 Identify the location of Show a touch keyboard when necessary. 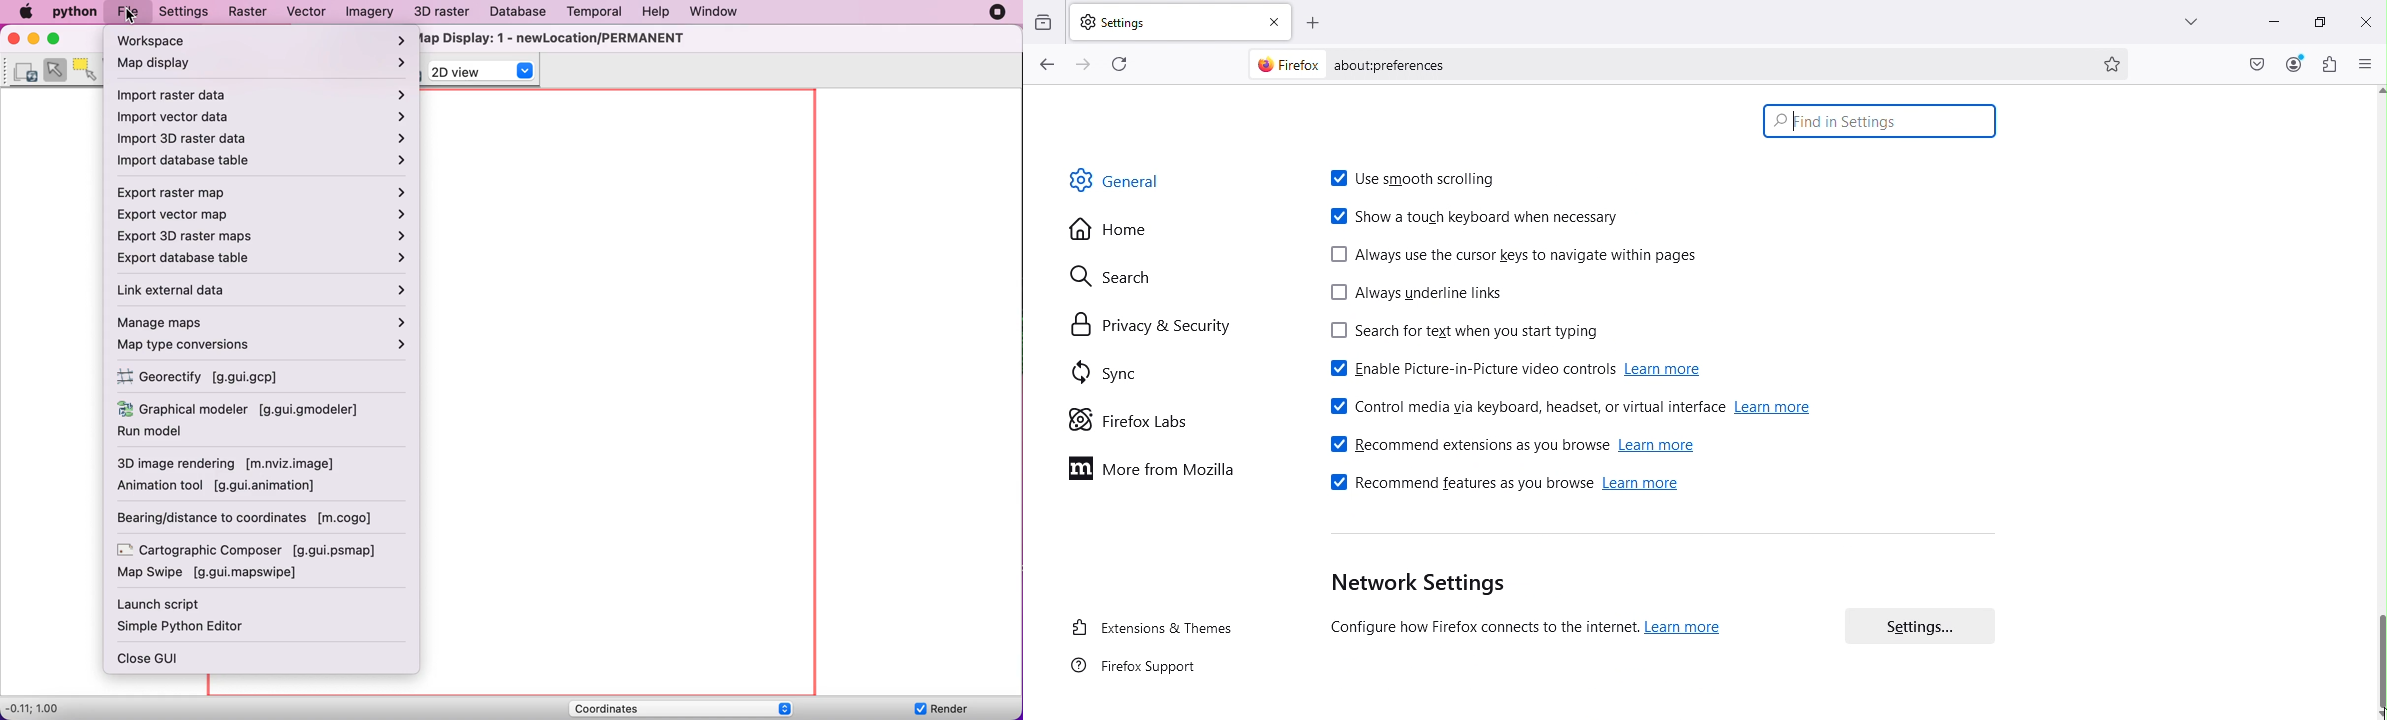
(1477, 218).